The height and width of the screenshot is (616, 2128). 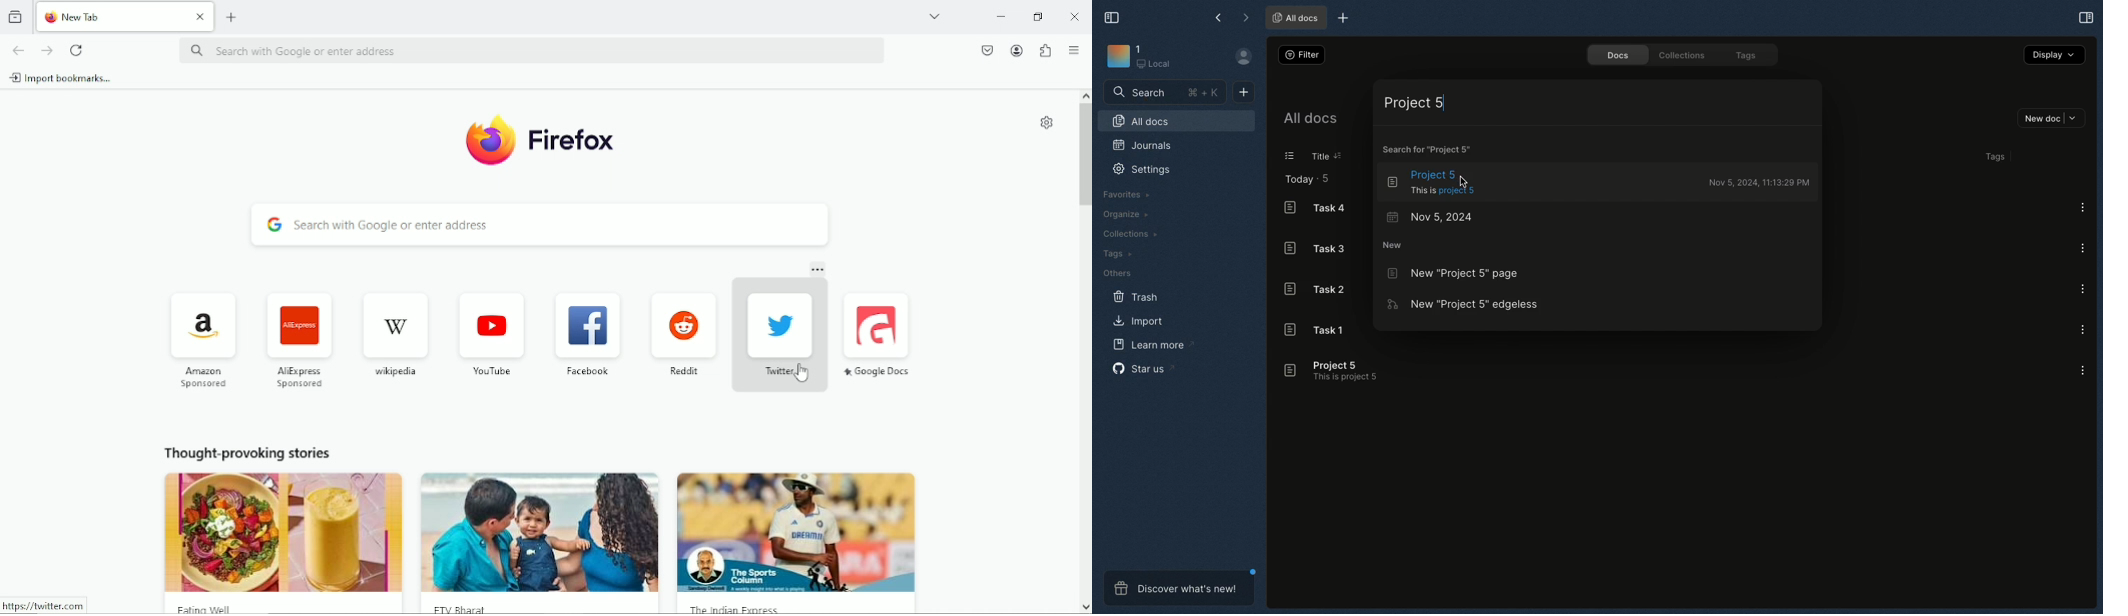 What do you see at coordinates (530, 52) in the screenshot?
I see `search with Google or enter address` at bounding box center [530, 52].